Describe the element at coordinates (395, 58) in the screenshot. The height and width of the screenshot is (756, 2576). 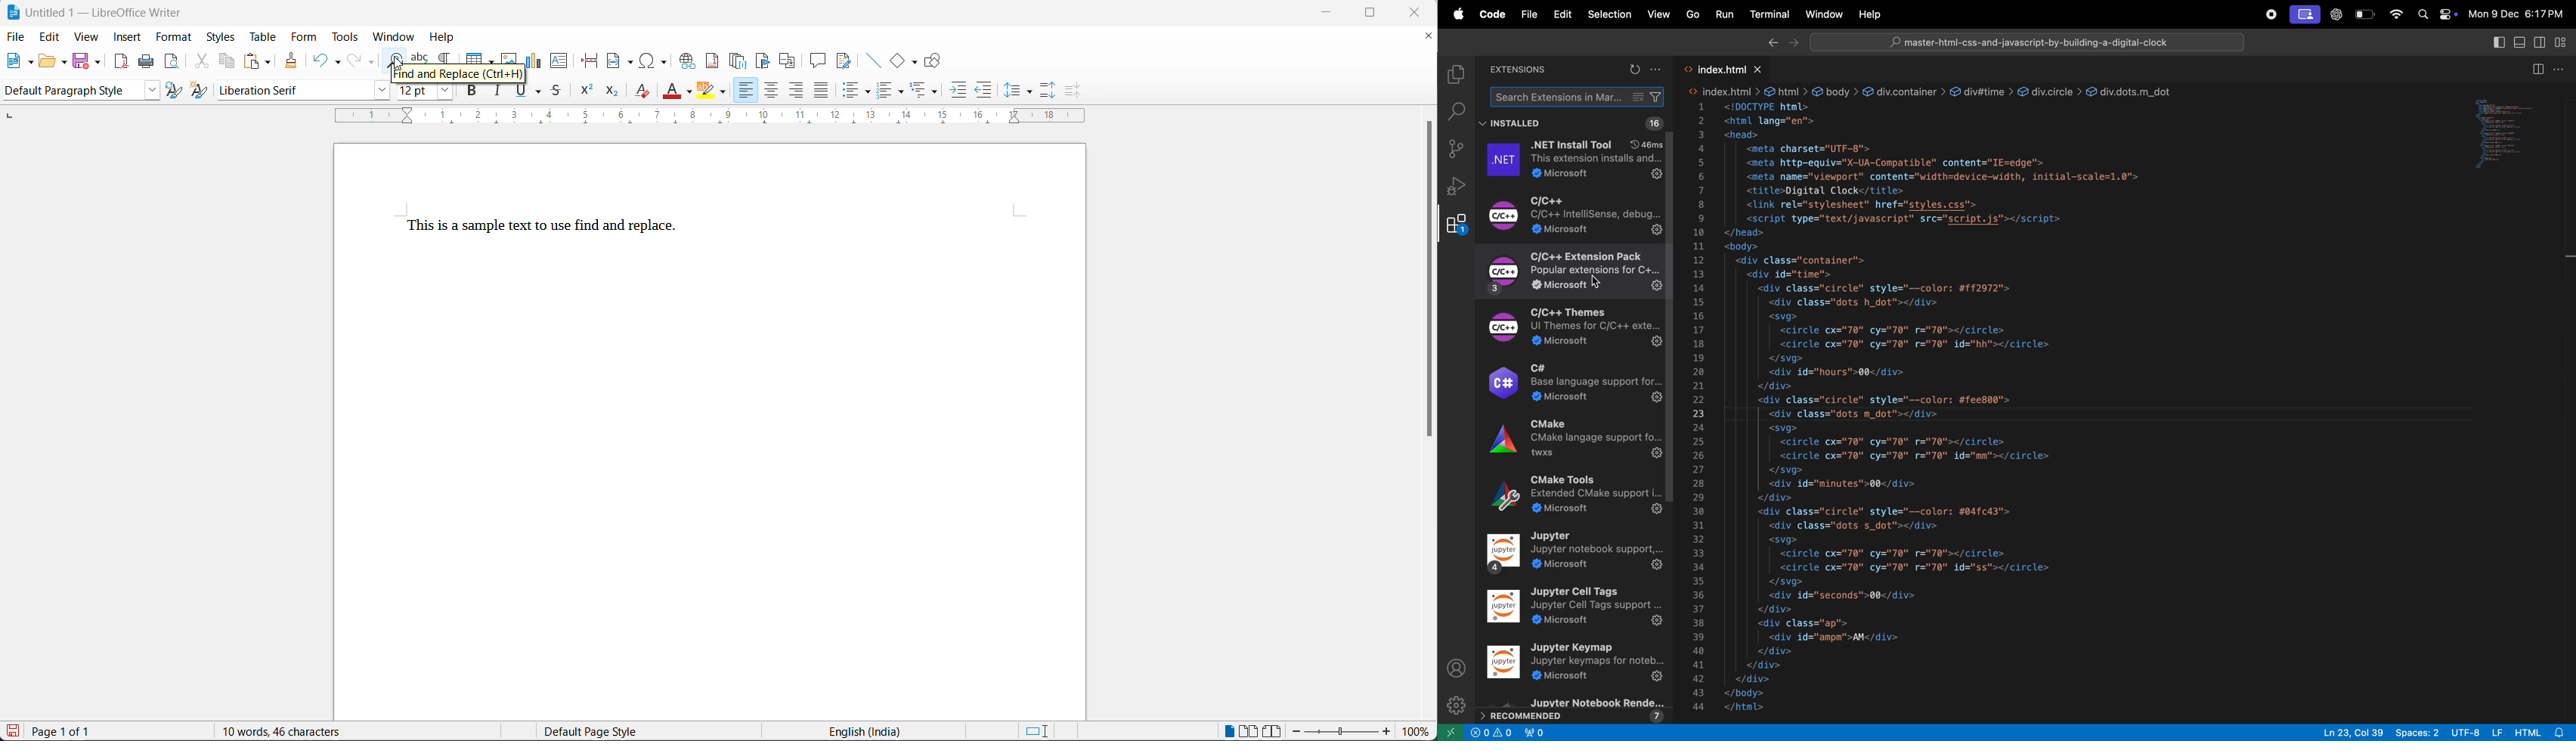
I see `find and replace` at that location.